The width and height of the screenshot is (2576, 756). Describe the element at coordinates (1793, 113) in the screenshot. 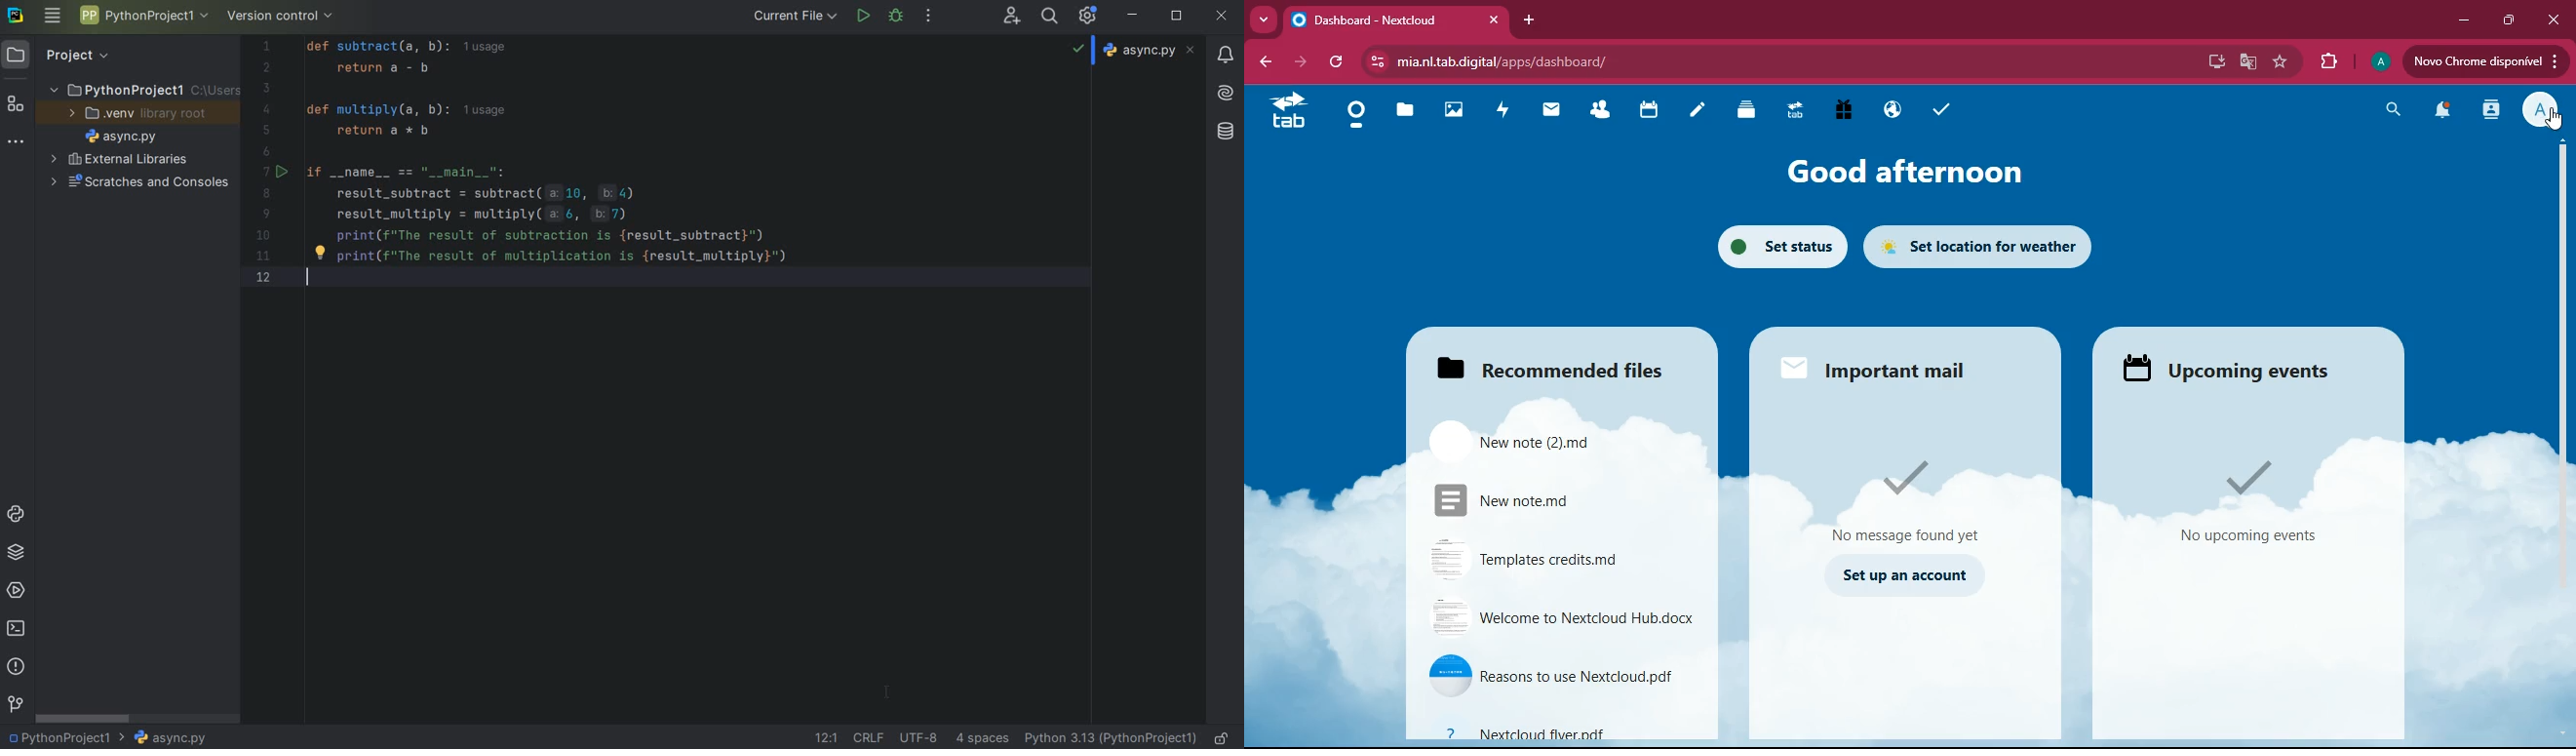

I see `tab` at that location.